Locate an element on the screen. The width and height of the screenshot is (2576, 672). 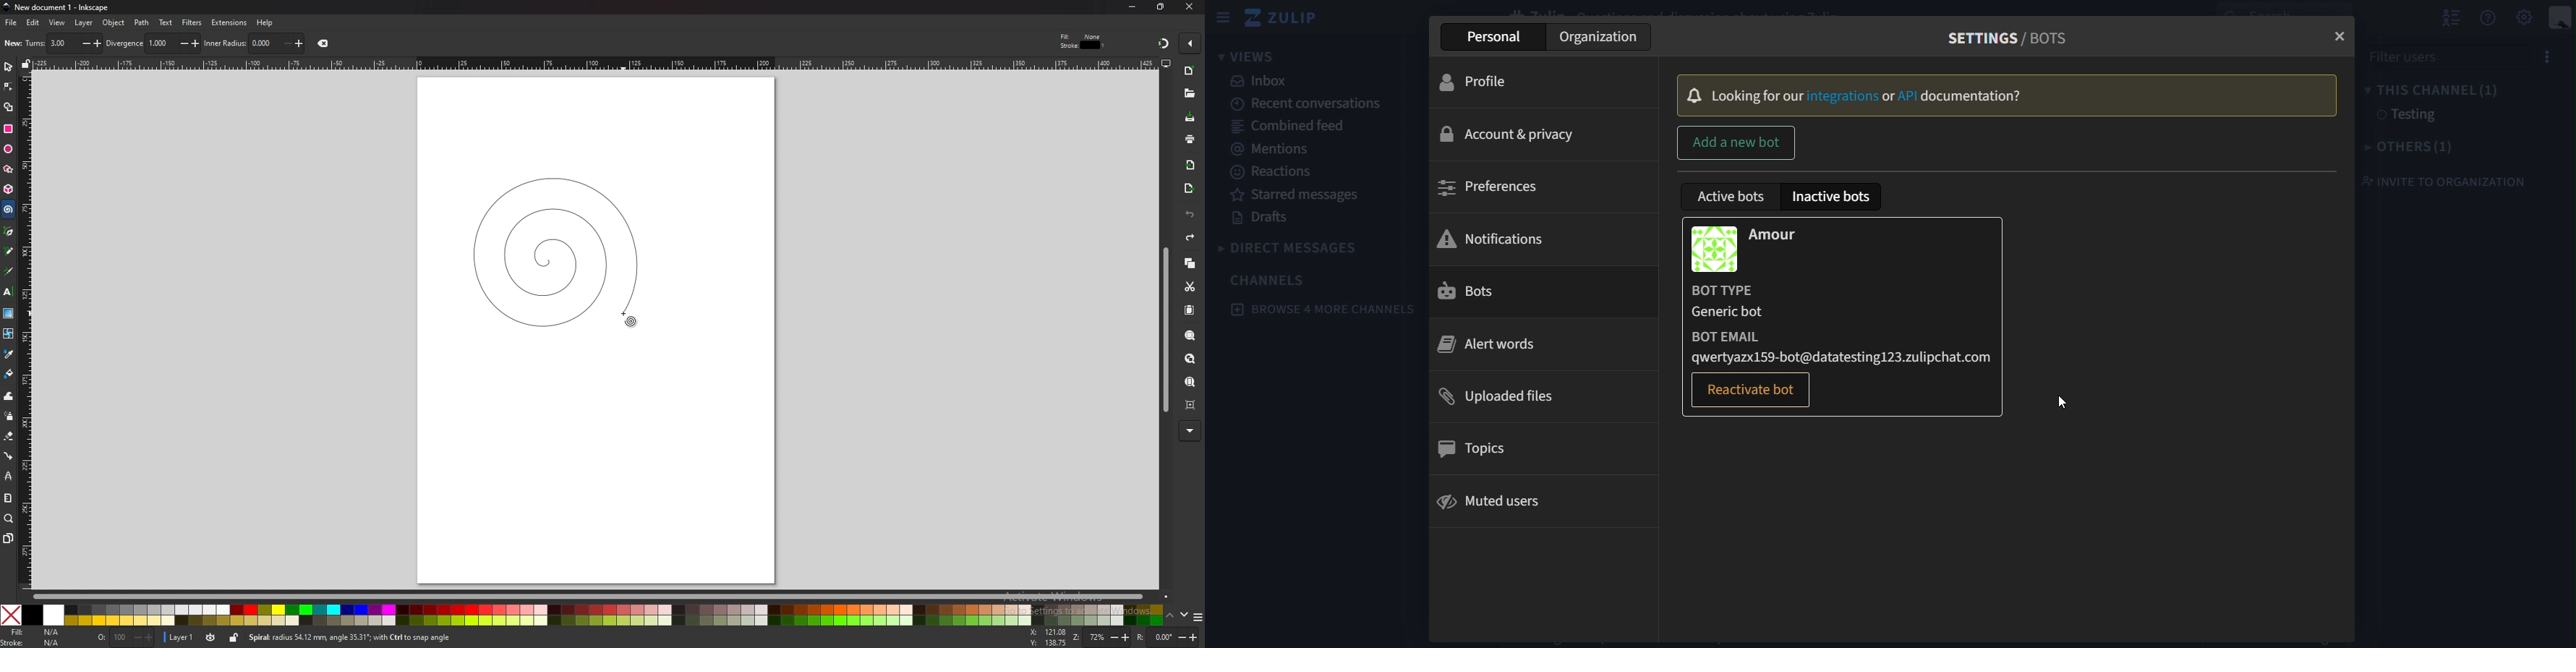
preferences is located at coordinates (1500, 188).